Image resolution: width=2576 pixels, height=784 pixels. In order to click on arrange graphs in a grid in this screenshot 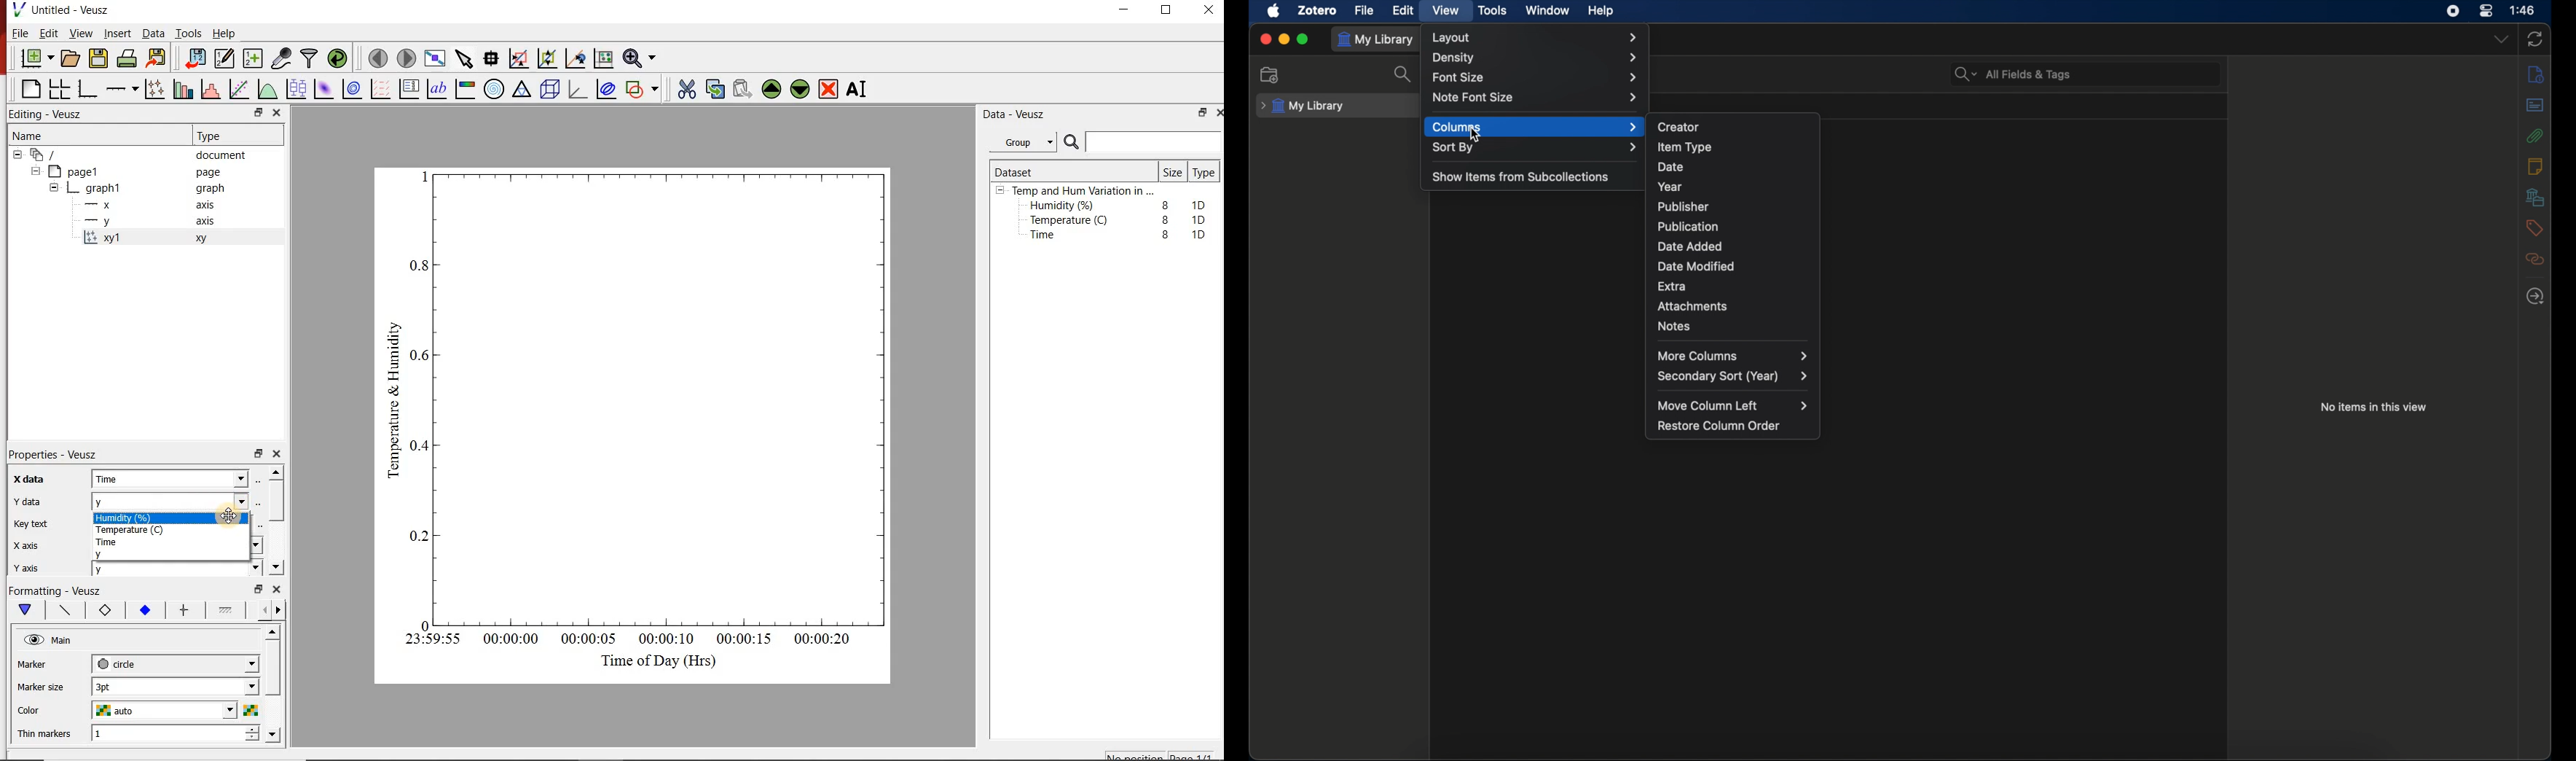, I will do `click(61, 87)`.